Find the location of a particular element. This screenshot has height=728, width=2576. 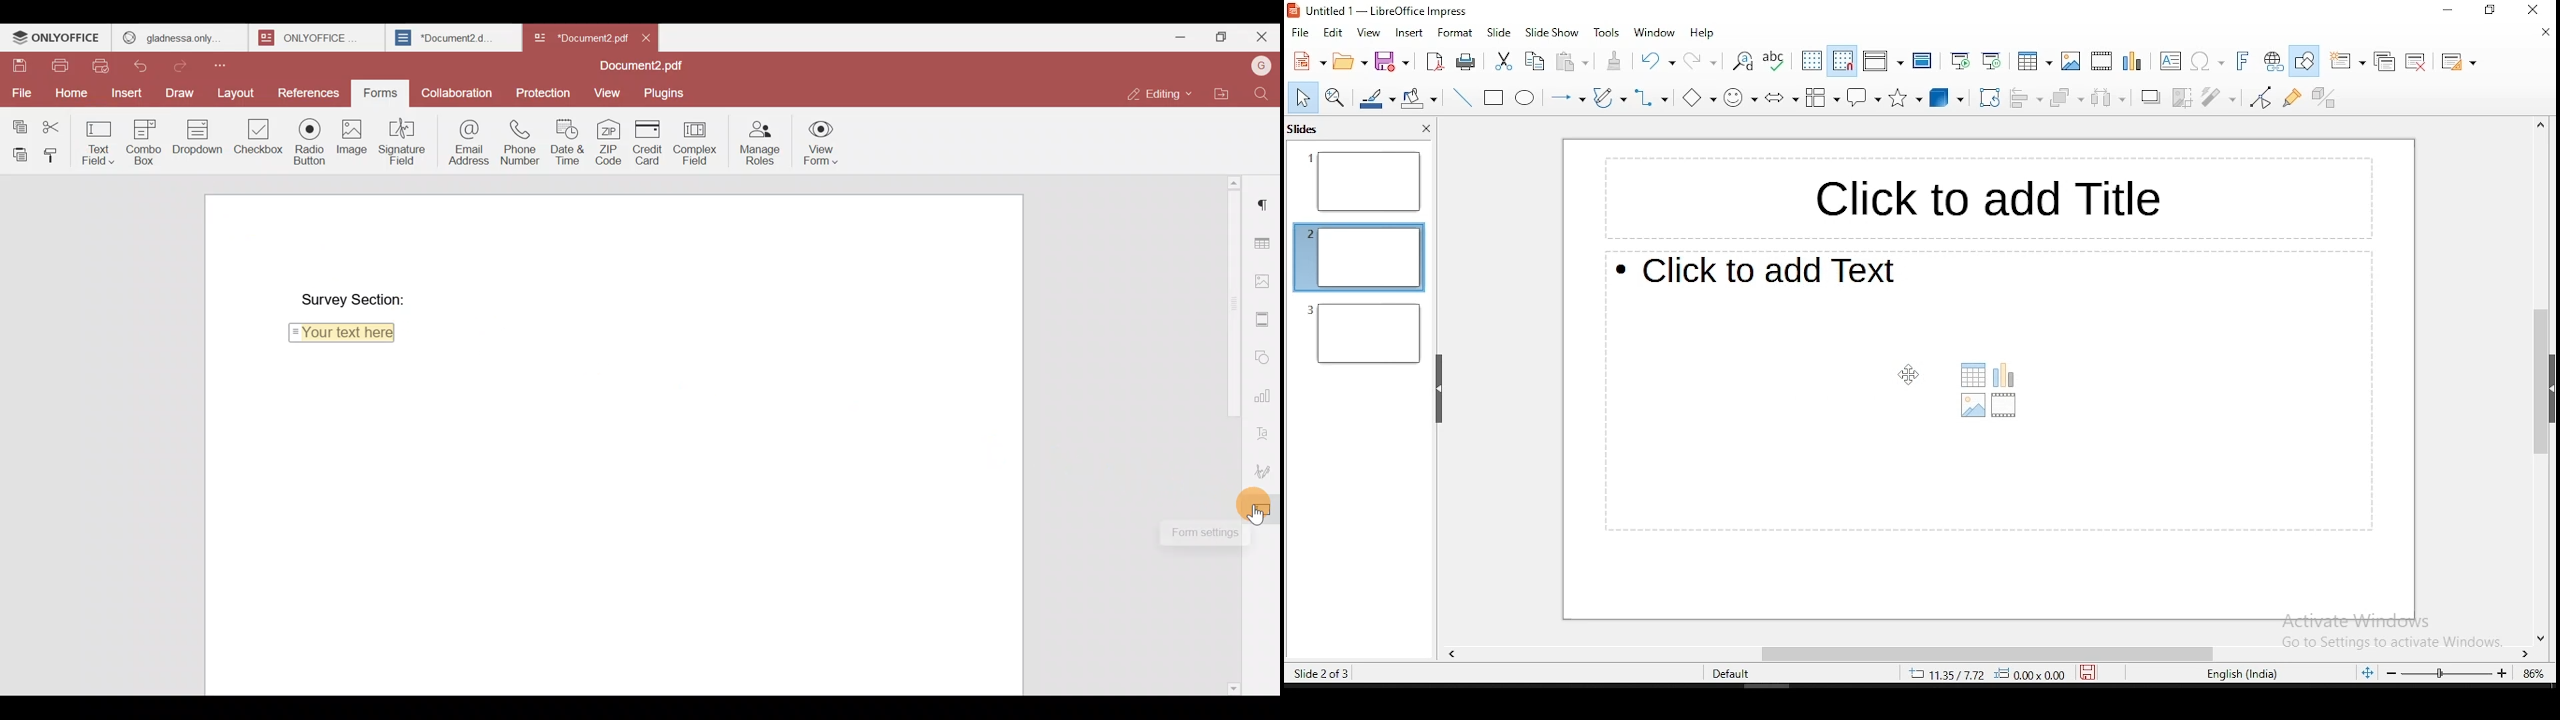

paint bucket tool is located at coordinates (1419, 96).